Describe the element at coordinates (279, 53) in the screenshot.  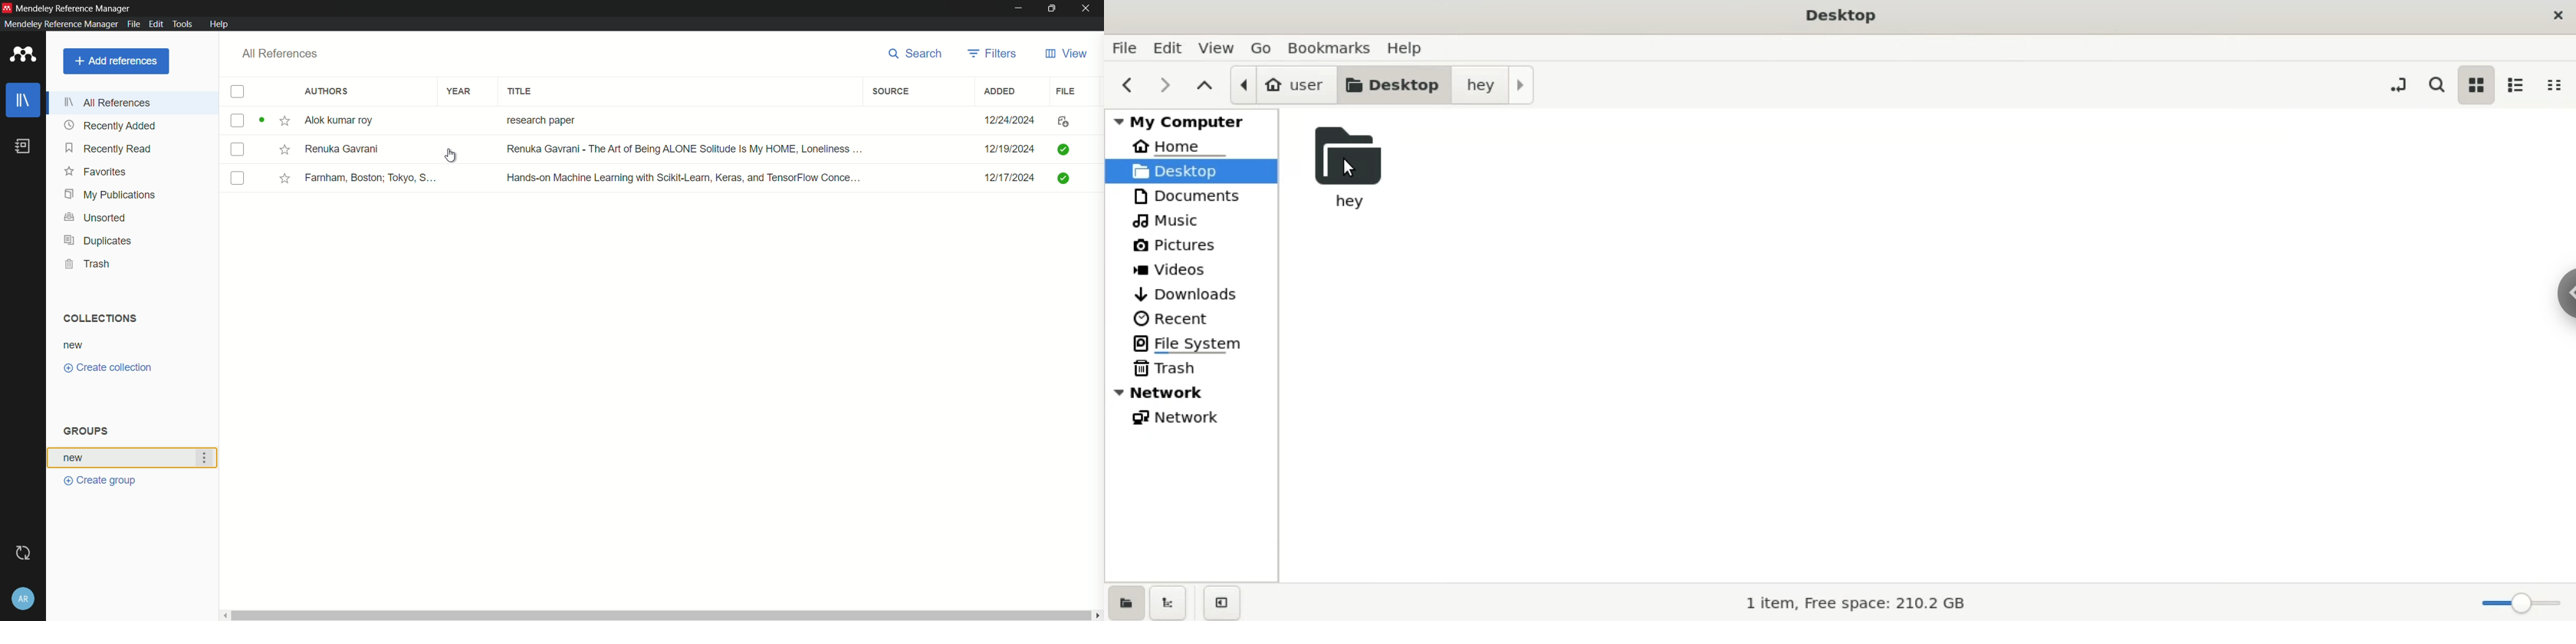
I see `all references` at that location.